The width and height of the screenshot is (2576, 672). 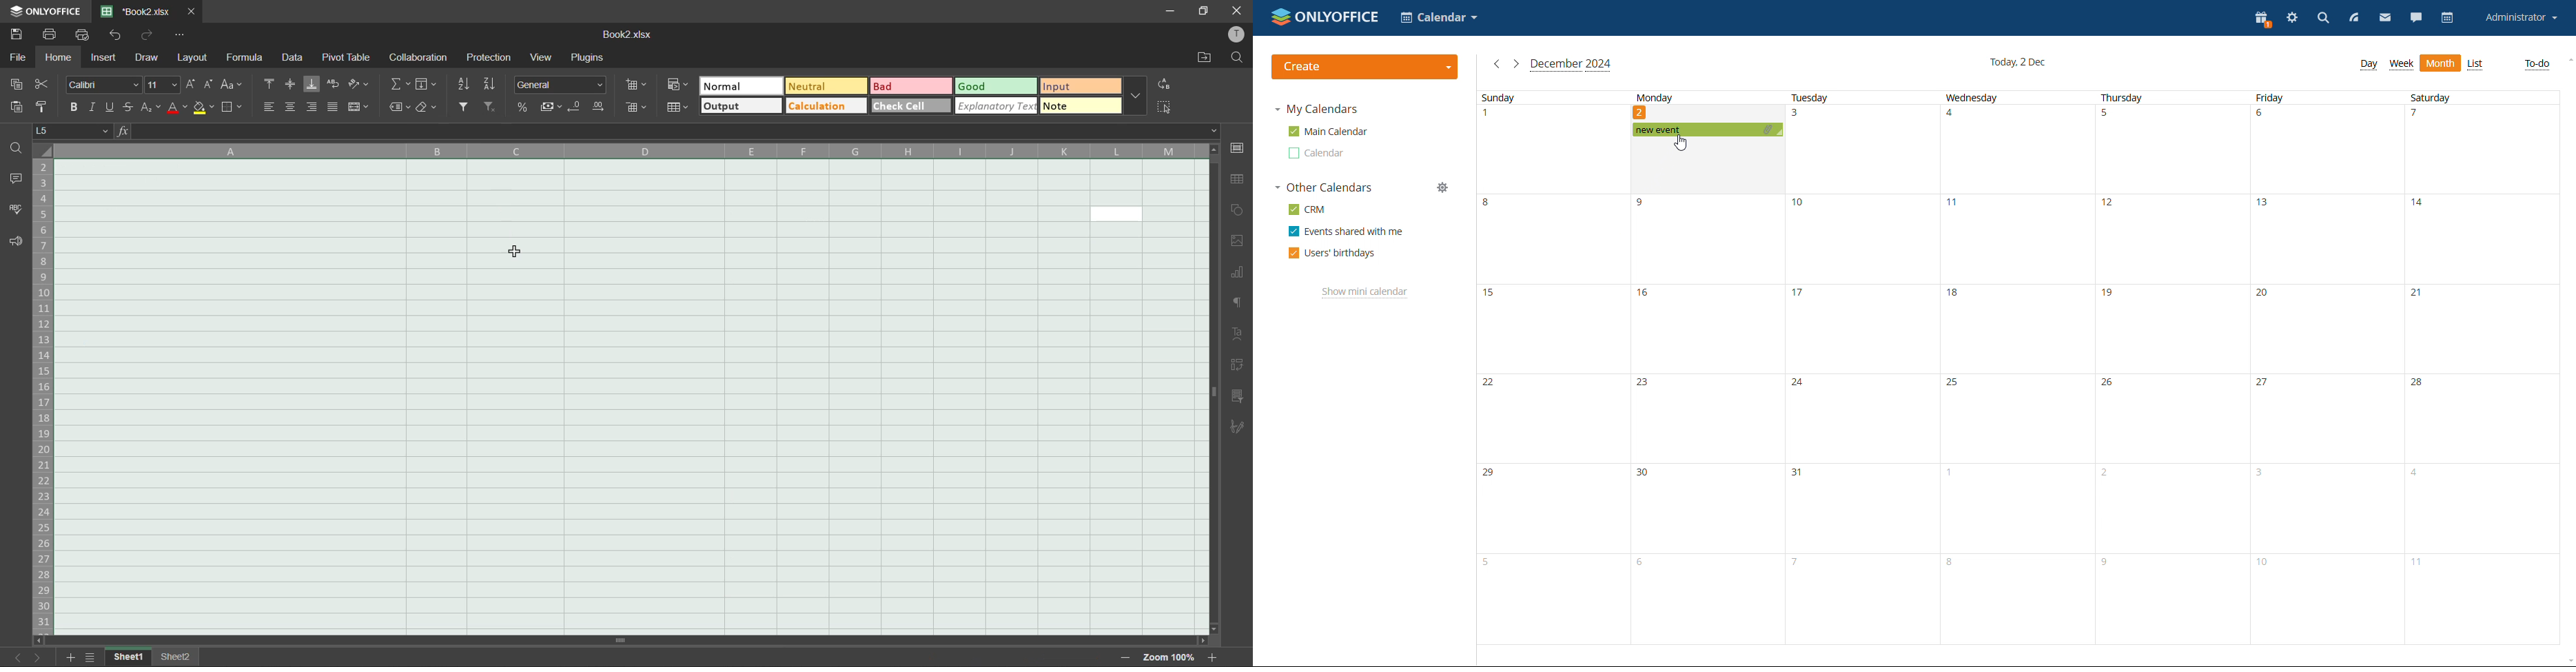 I want to click on select all, so click(x=1166, y=107).